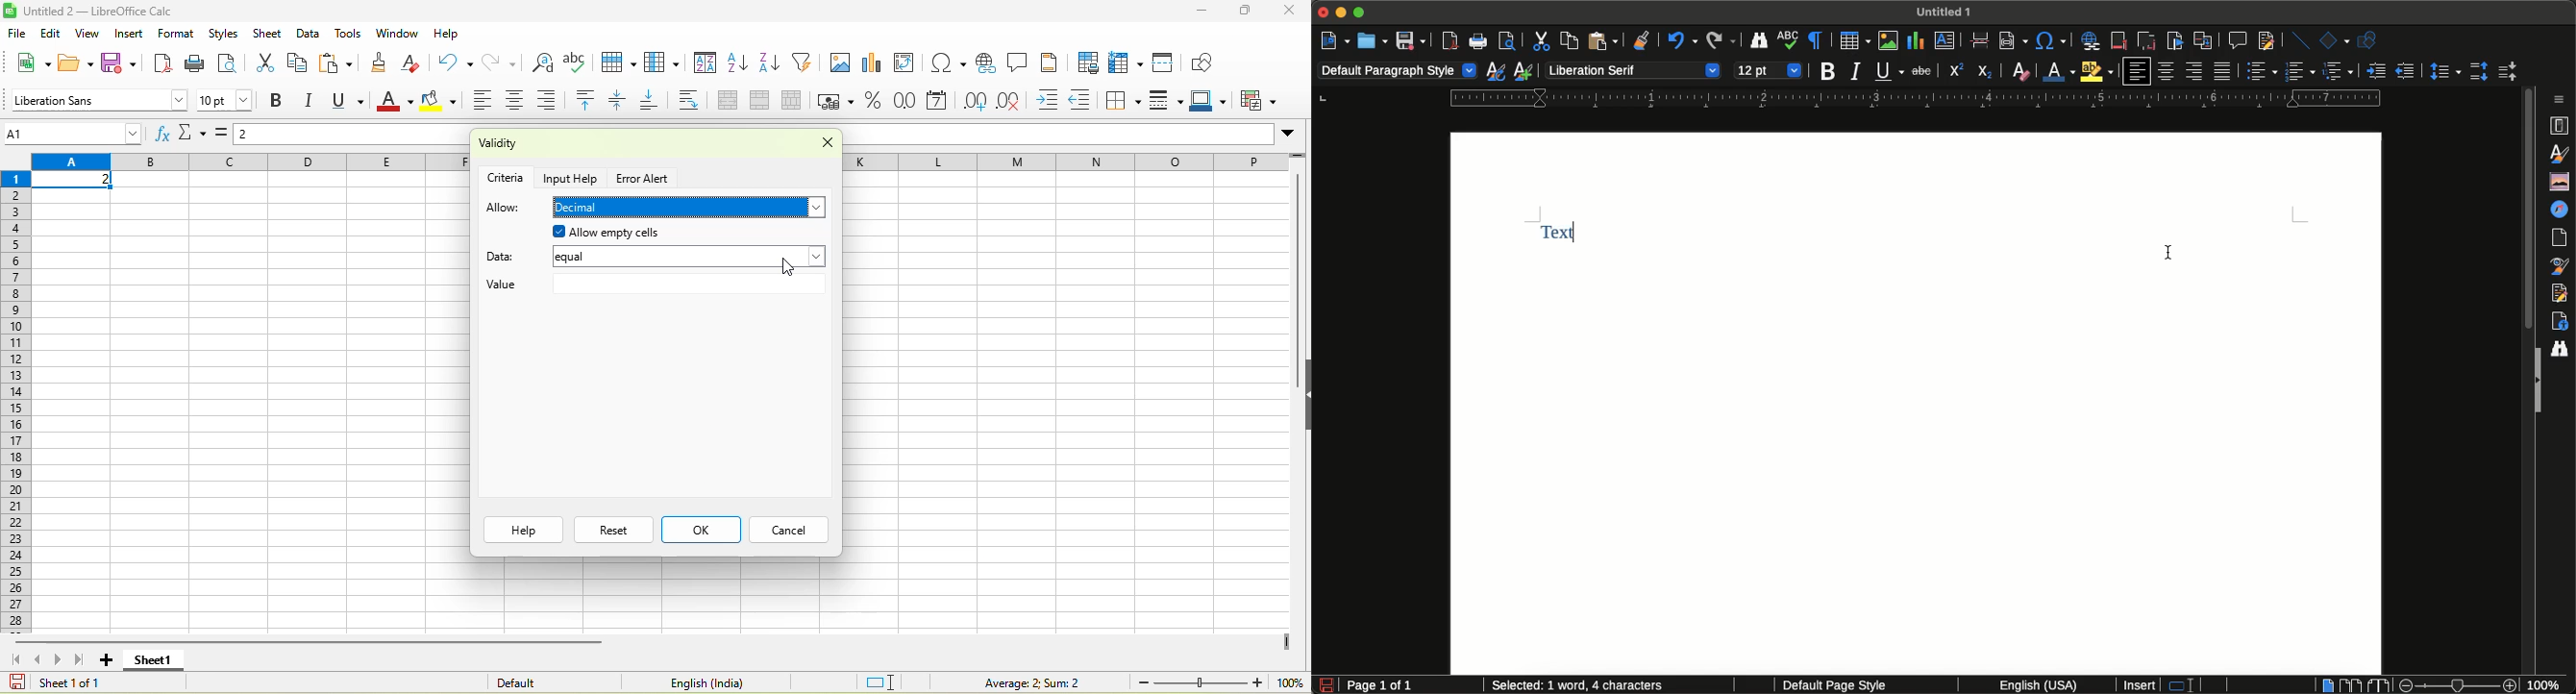  I want to click on Clone formatting, so click(1643, 42).